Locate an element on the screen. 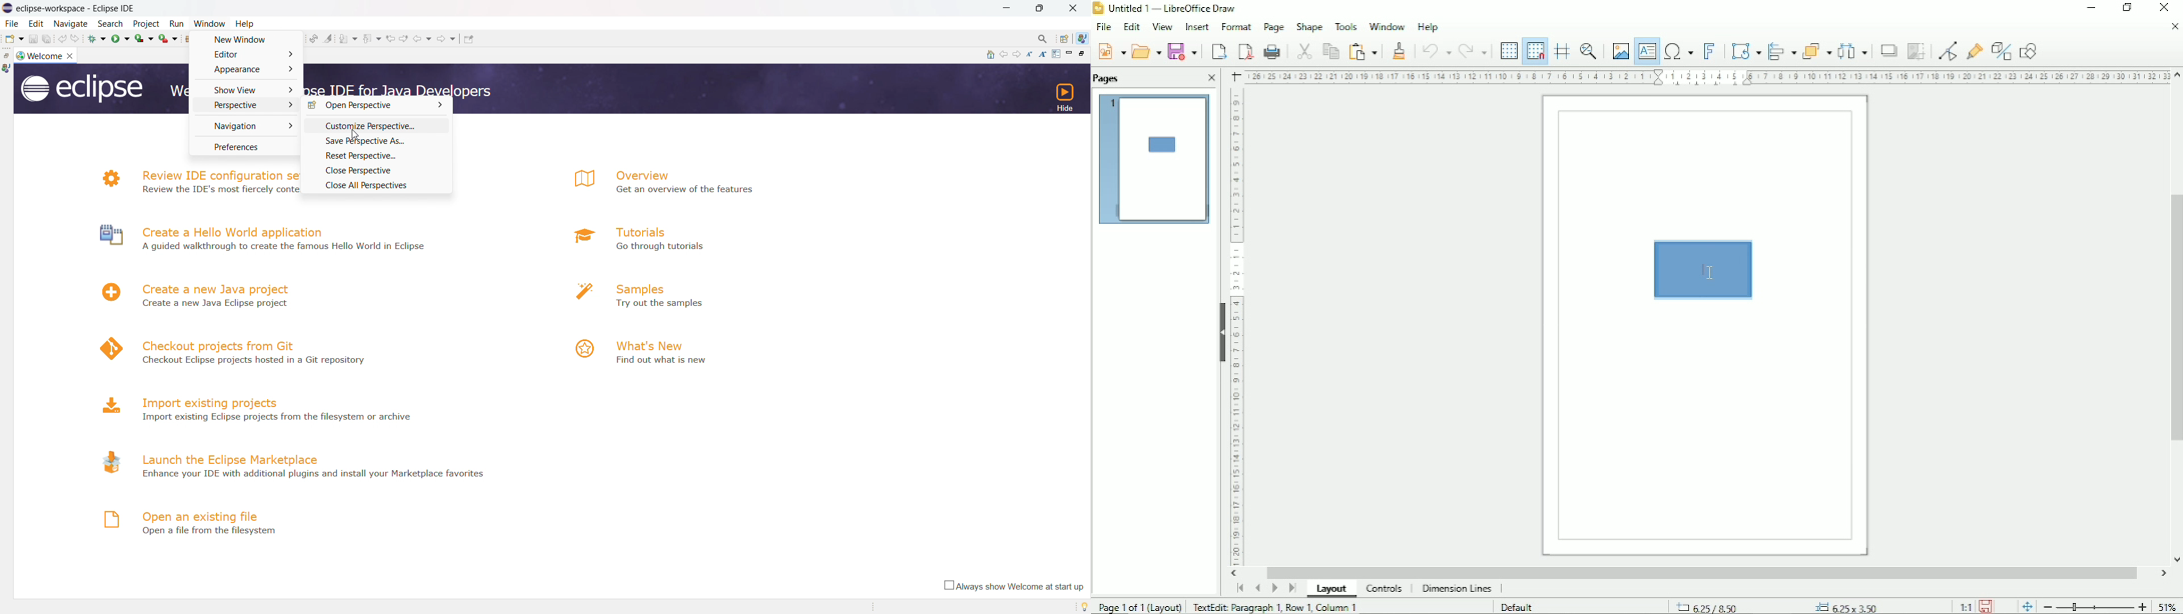 This screenshot has height=616, width=2184. Scaling factor is located at coordinates (1965, 607).